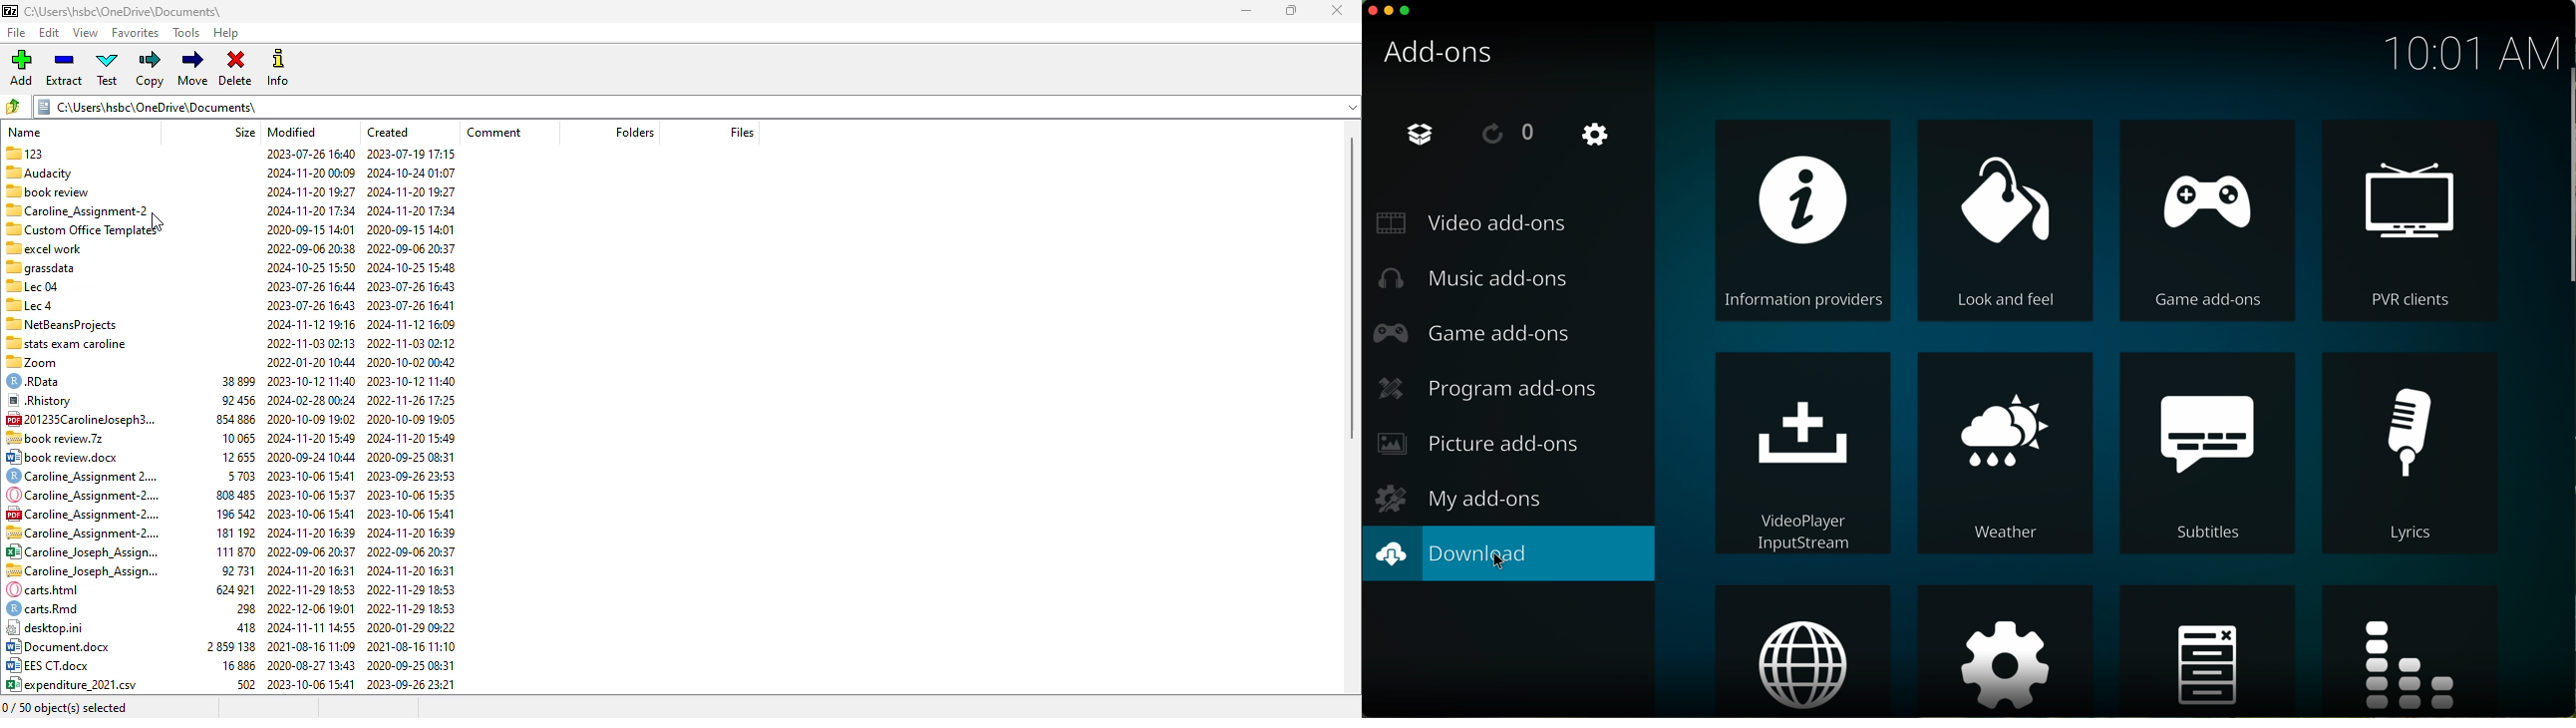  Describe the element at coordinates (243, 685) in the screenshot. I see `502` at that location.